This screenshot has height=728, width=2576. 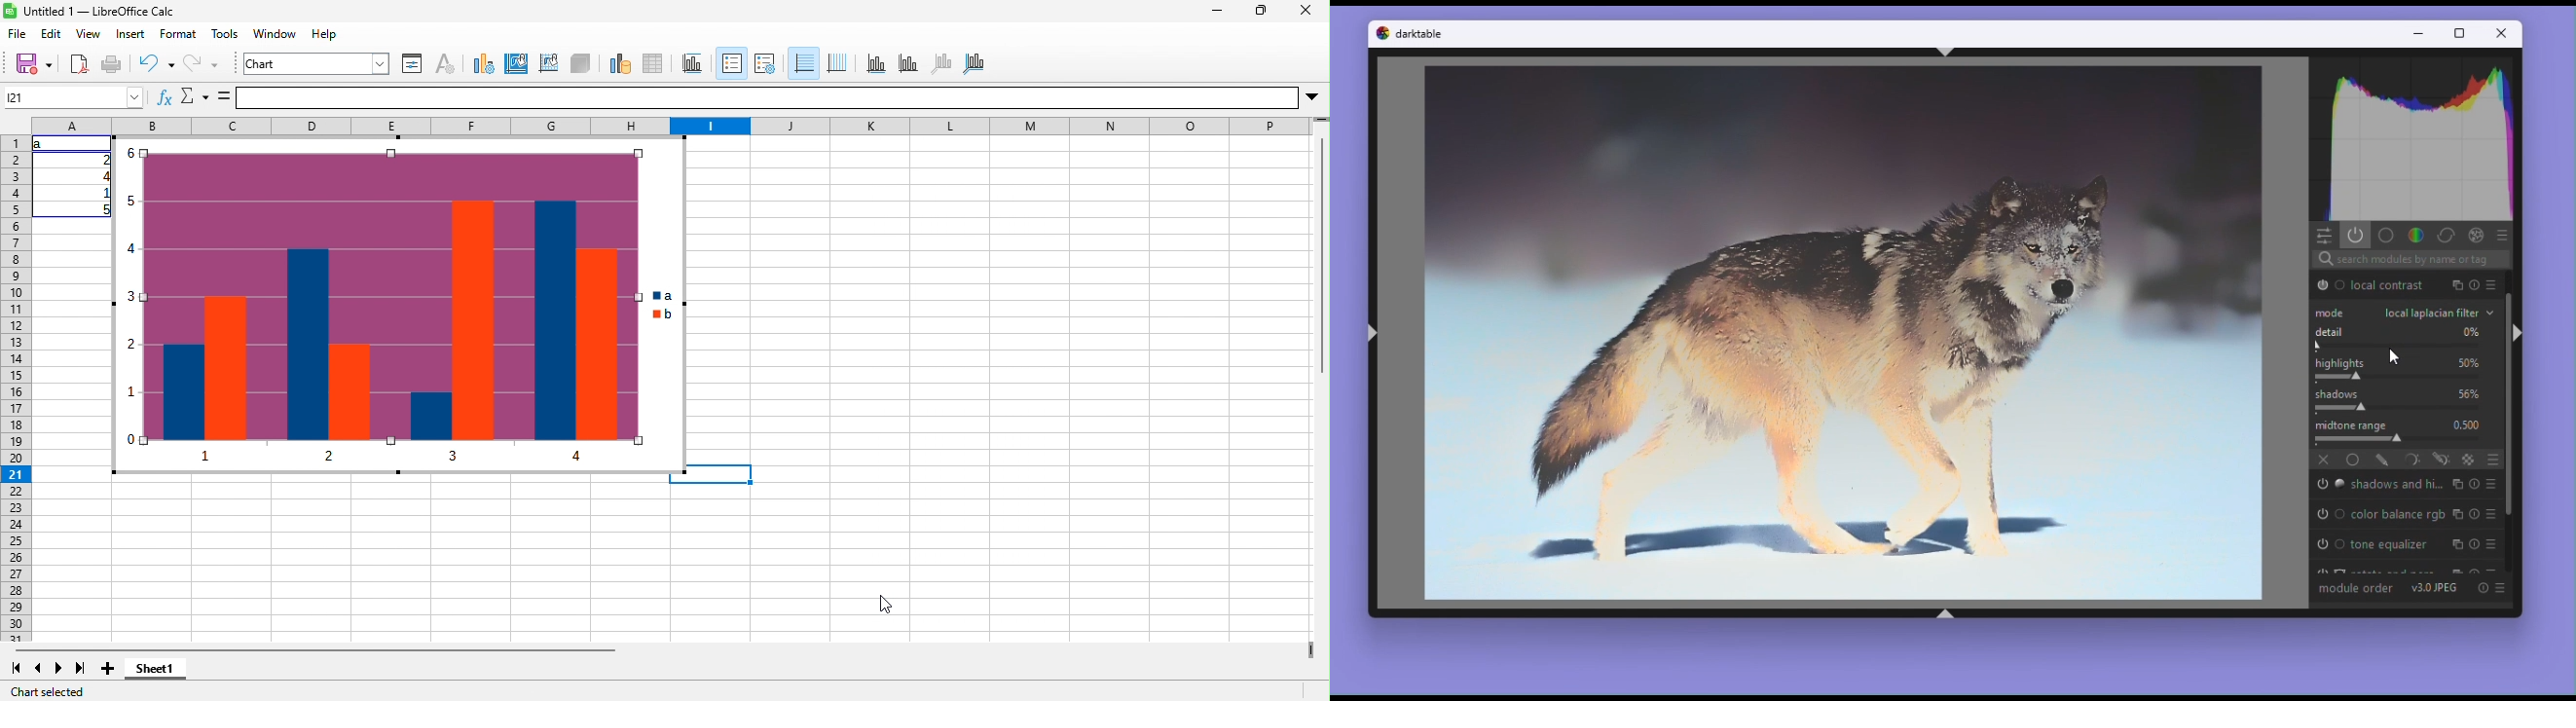 I want to click on V 3.0 JPEG, so click(x=2436, y=588).